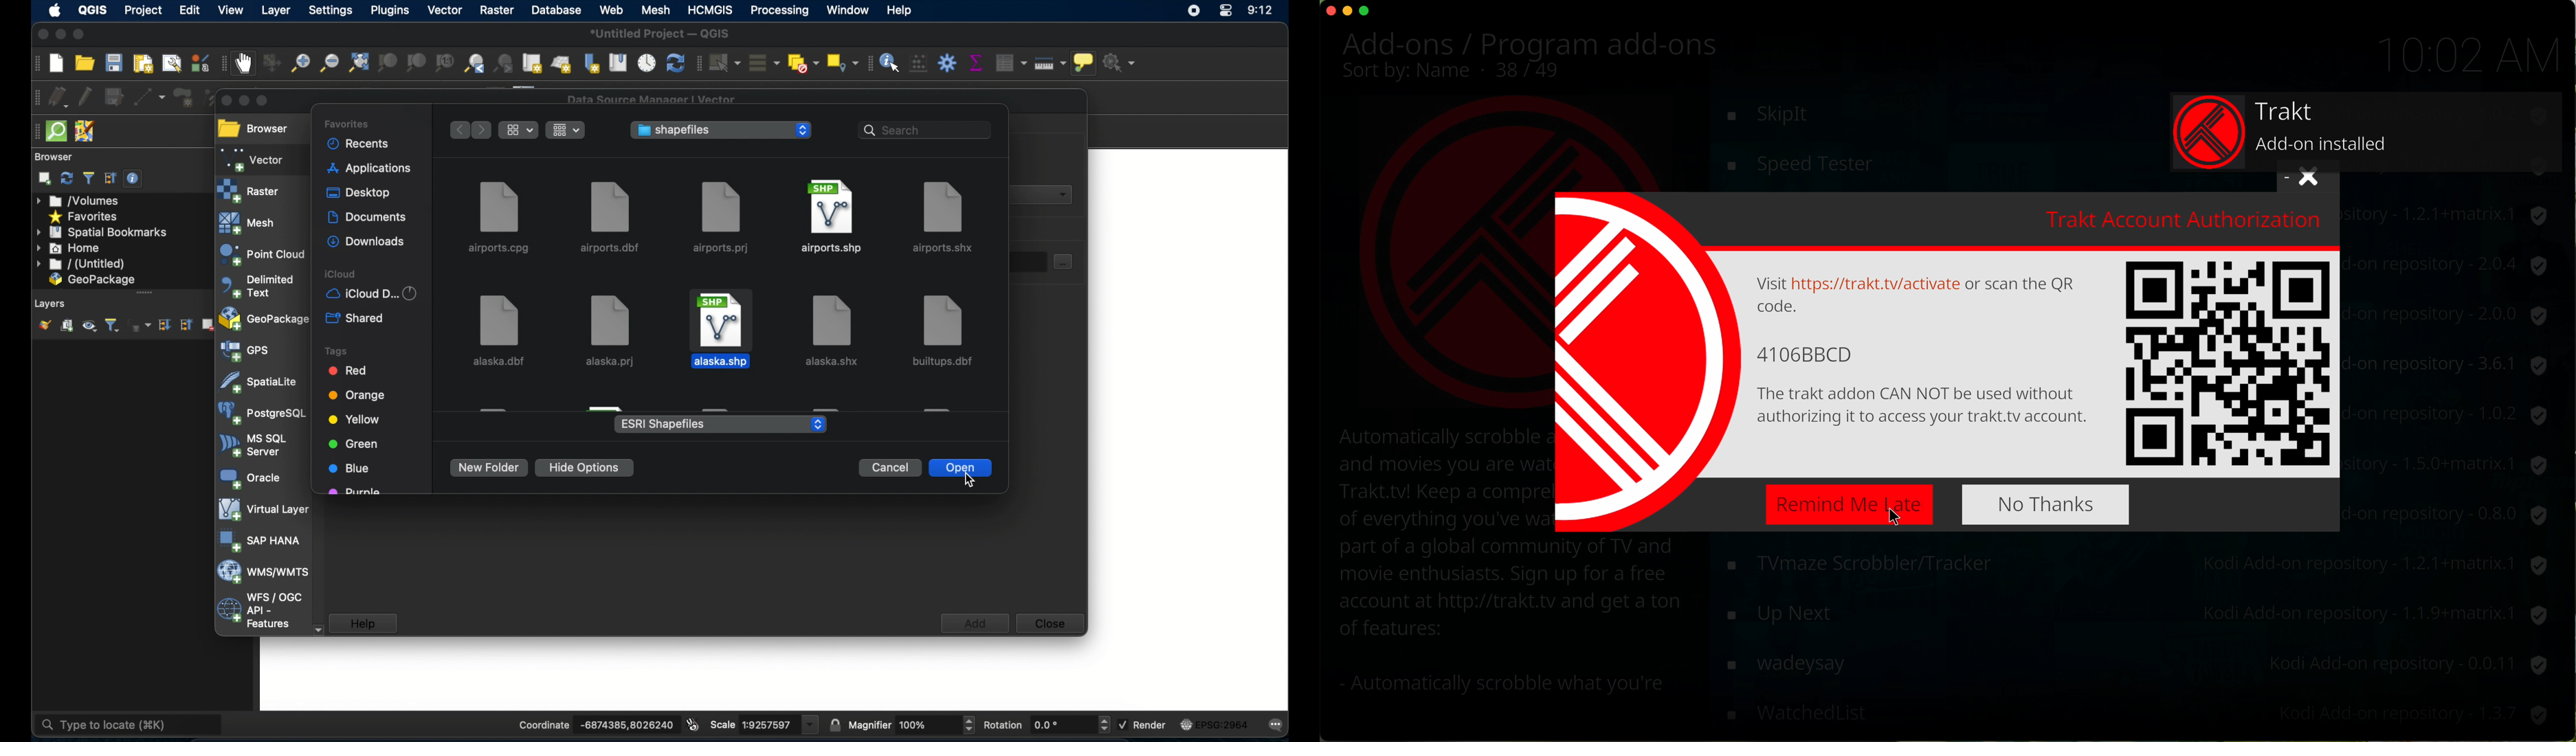  Describe the element at coordinates (69, 248) in the screenshot. I see `home` at that location.